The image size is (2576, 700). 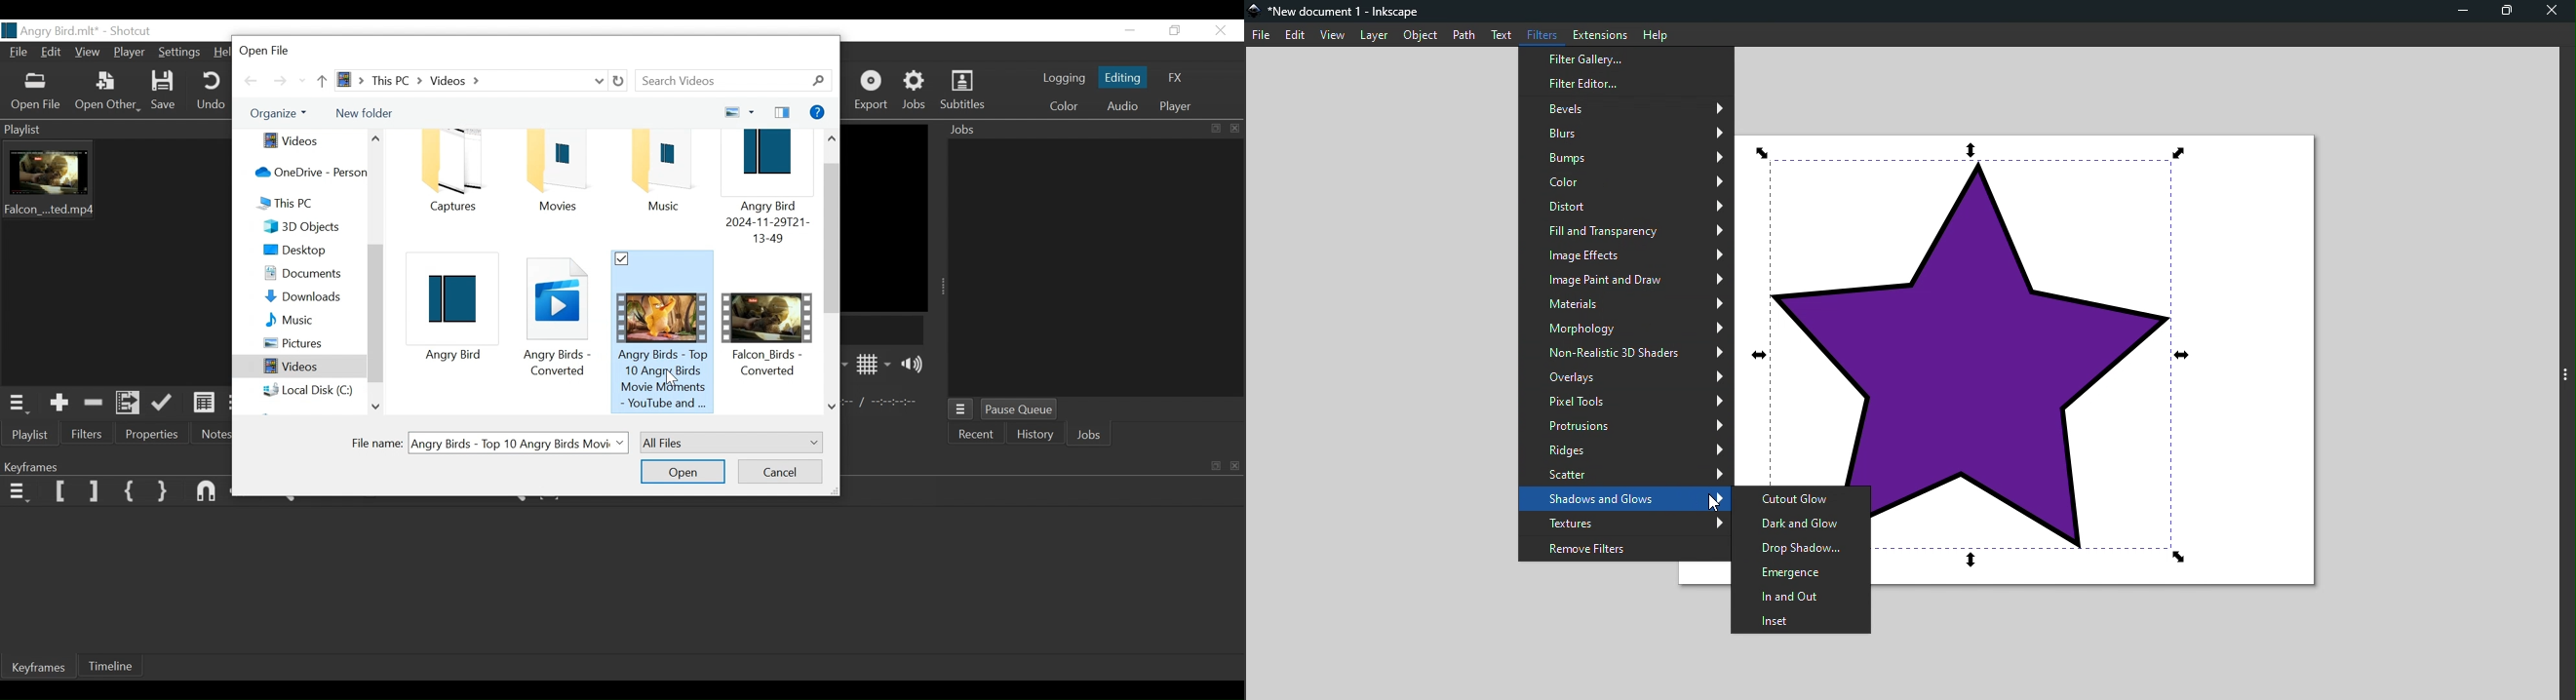 I want to click on Drop shadow, so click(x=1801, y=547).